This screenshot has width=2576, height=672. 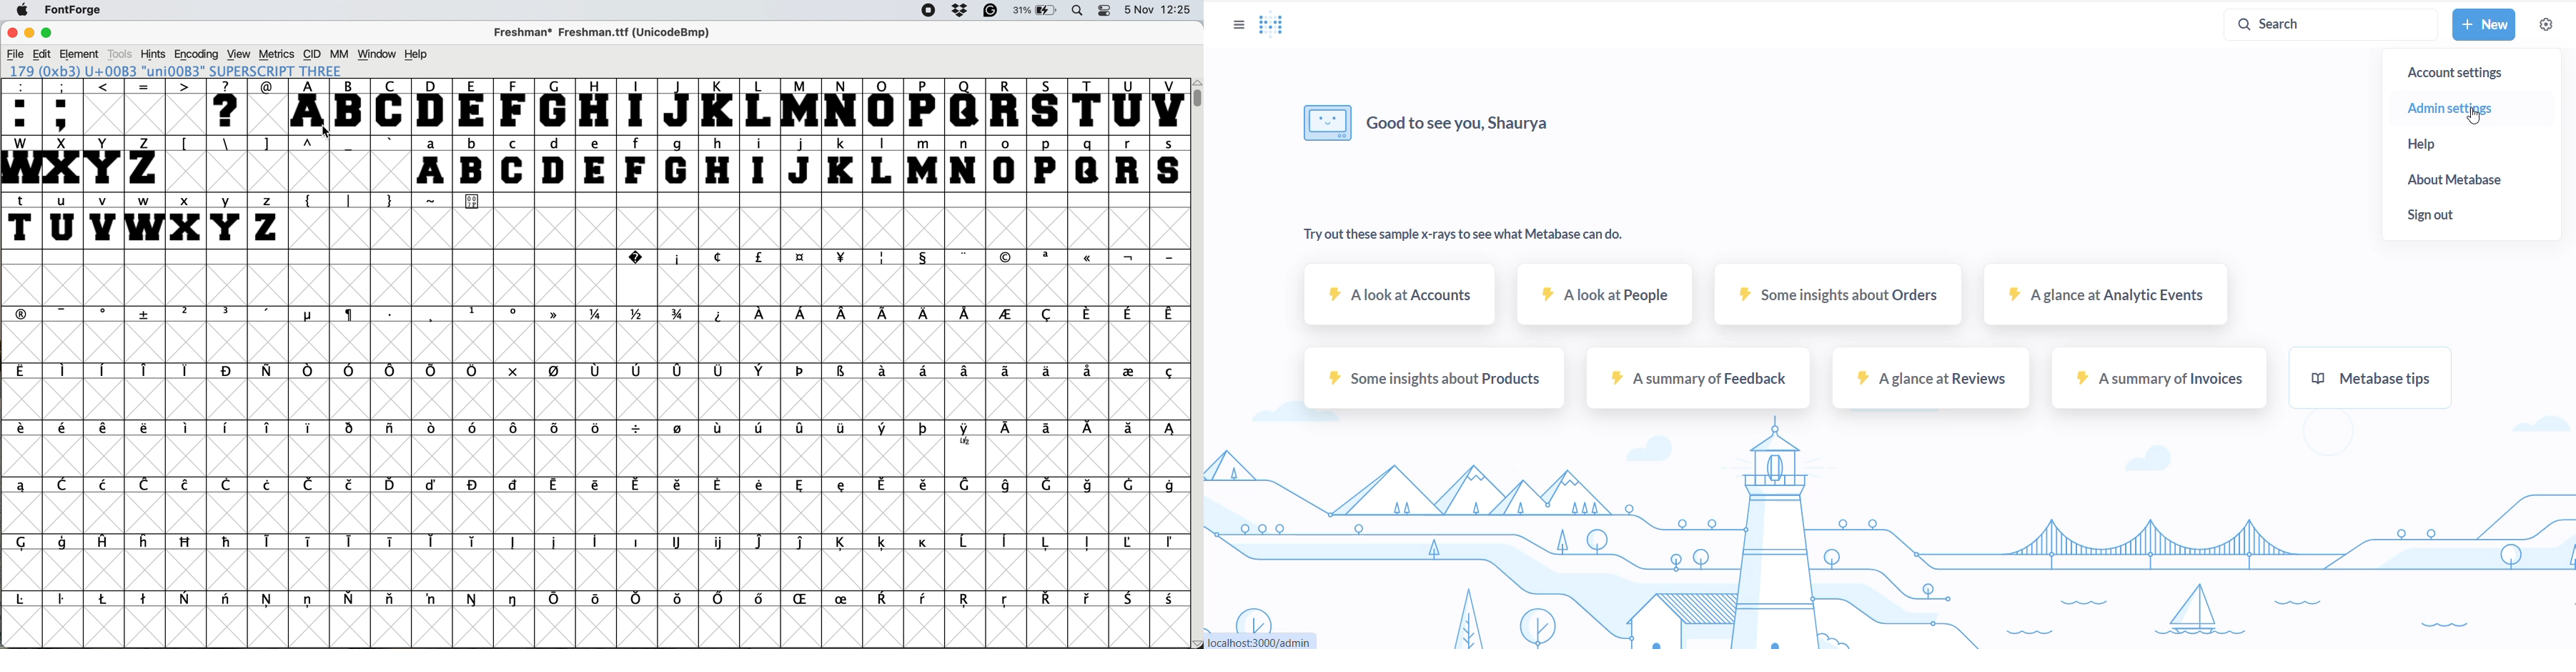 What do you see at coordinates (352, 484) in the screenshot?
I see `symbol` at bounding box center [352, 484].